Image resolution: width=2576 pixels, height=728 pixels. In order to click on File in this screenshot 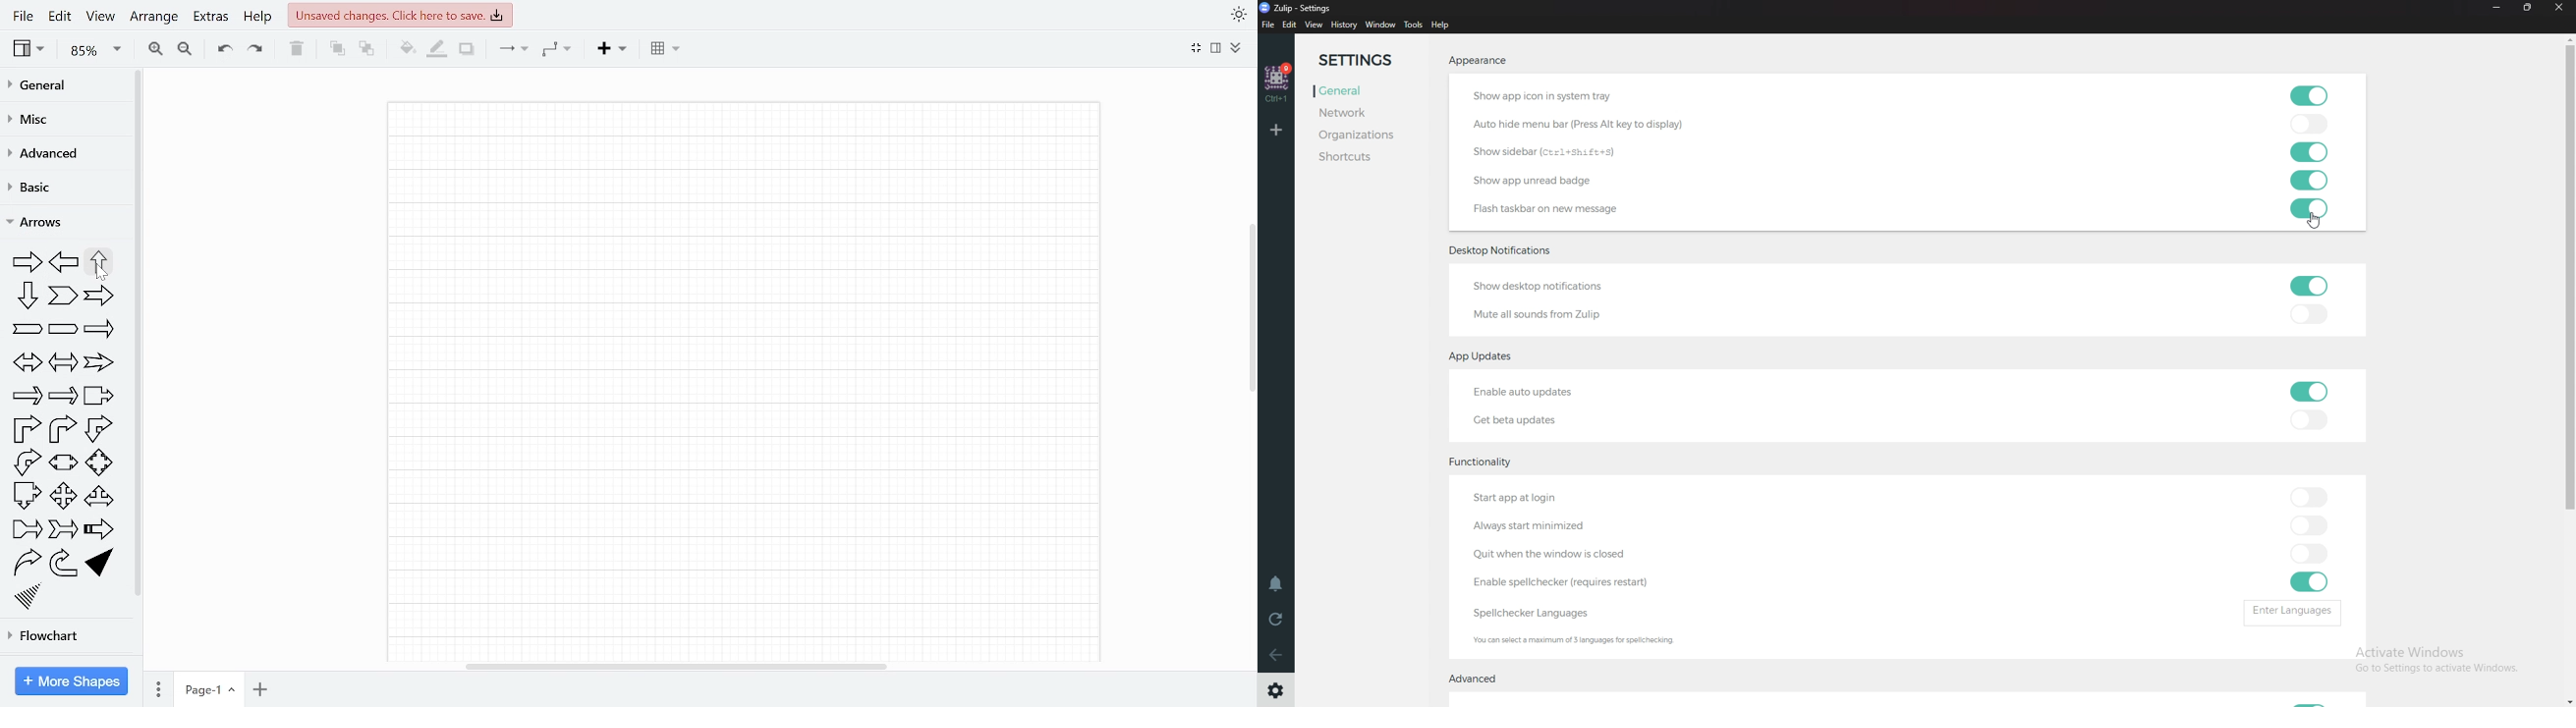, I will do `click(1269, 25)`.